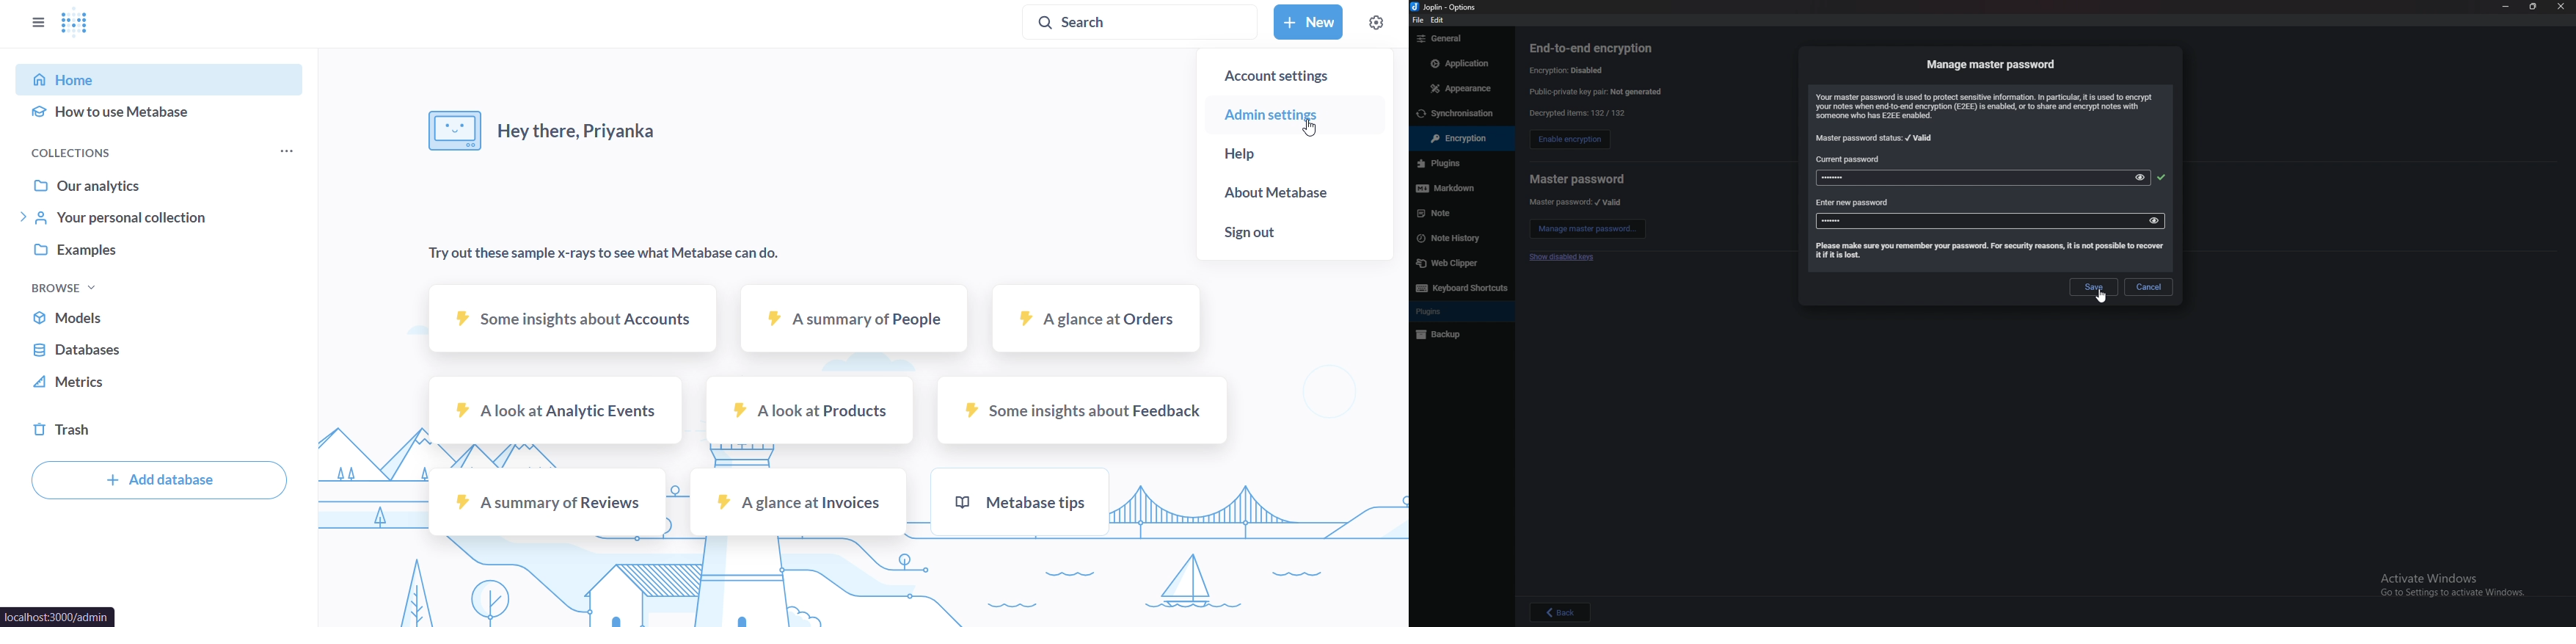 The height and width of the screenshot is (644, 2576). I want to click on general, so click(1460, 39).